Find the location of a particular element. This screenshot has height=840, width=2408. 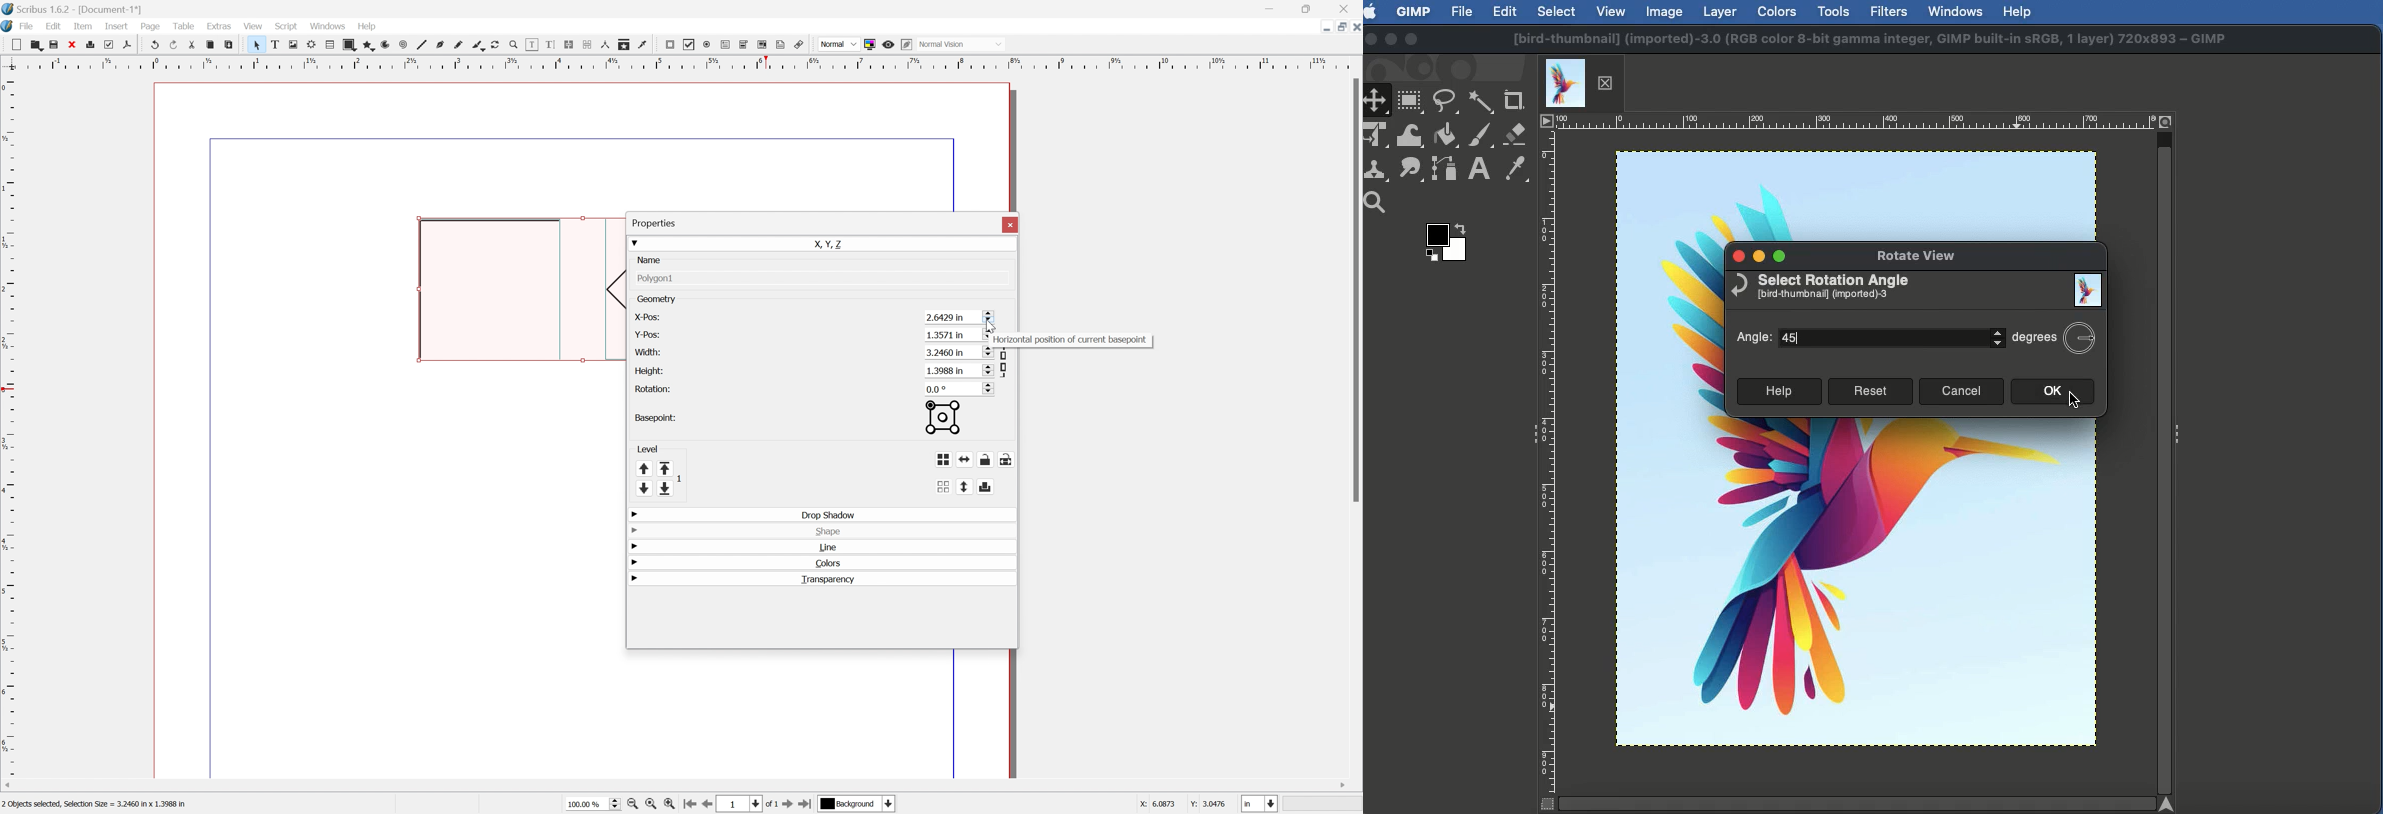

0.0 is located at coordinates (960, 389).